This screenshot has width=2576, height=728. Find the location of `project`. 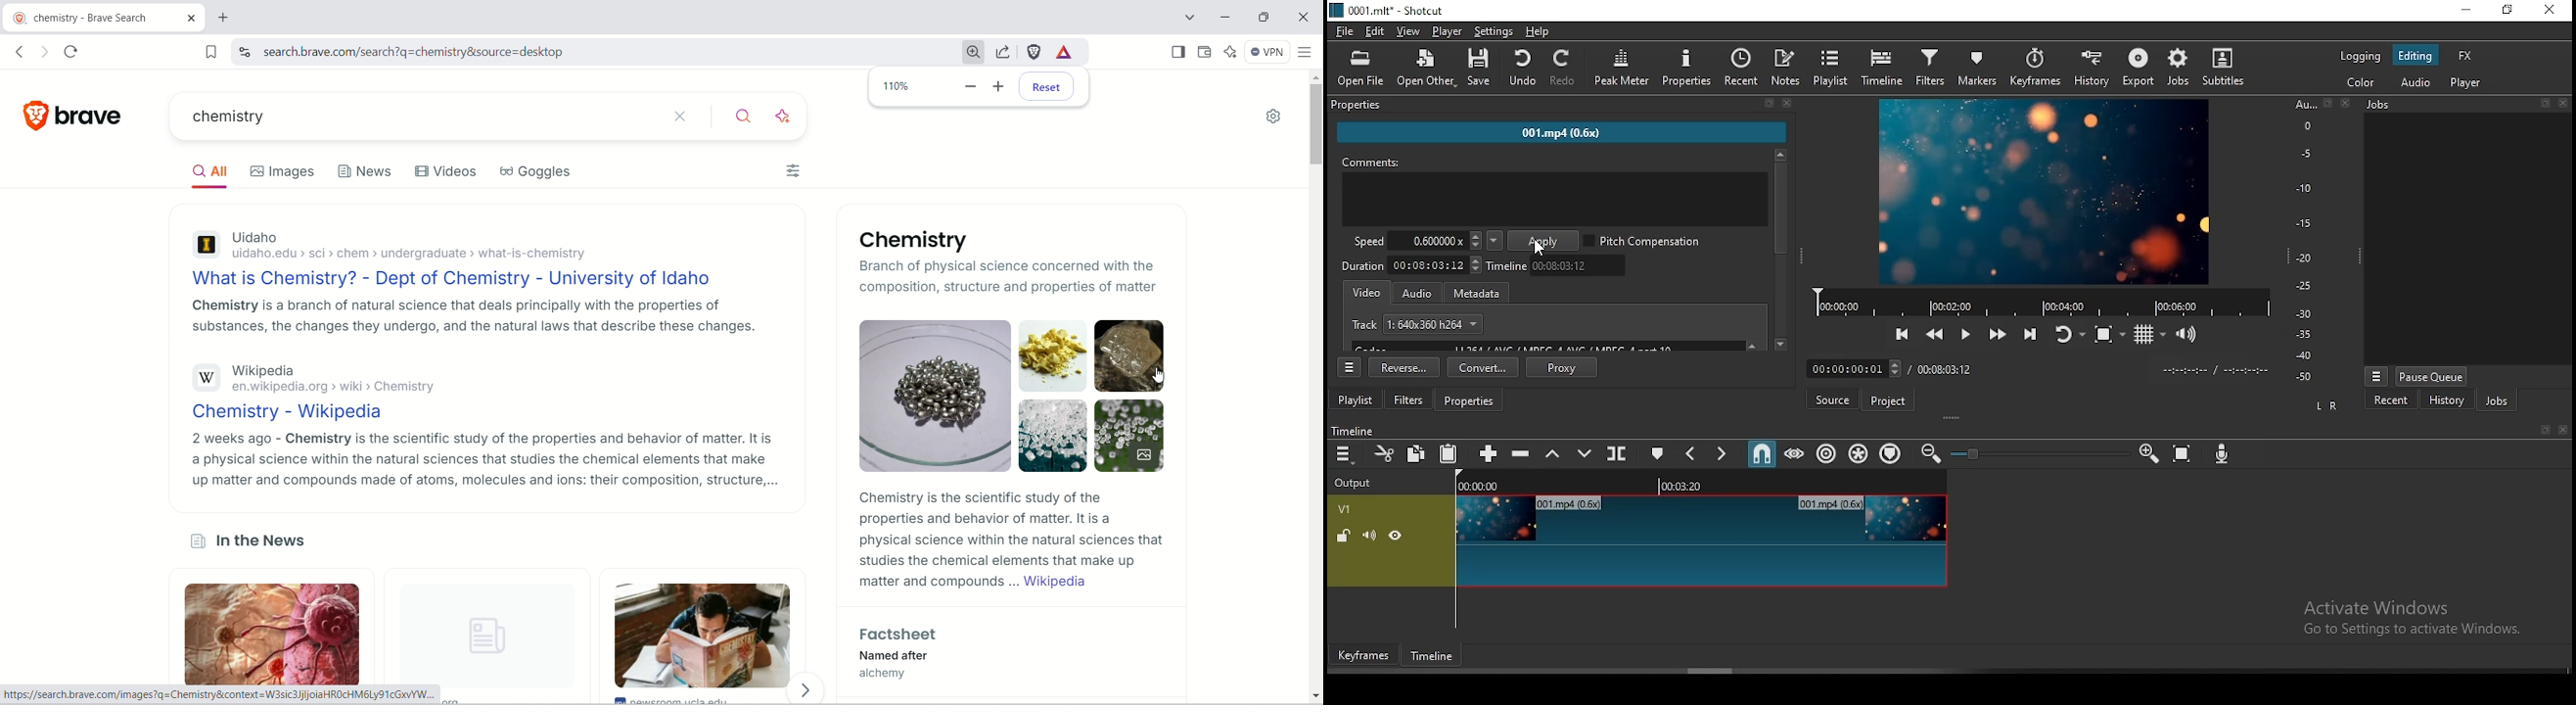

project is located at coordinates (1889, 400).